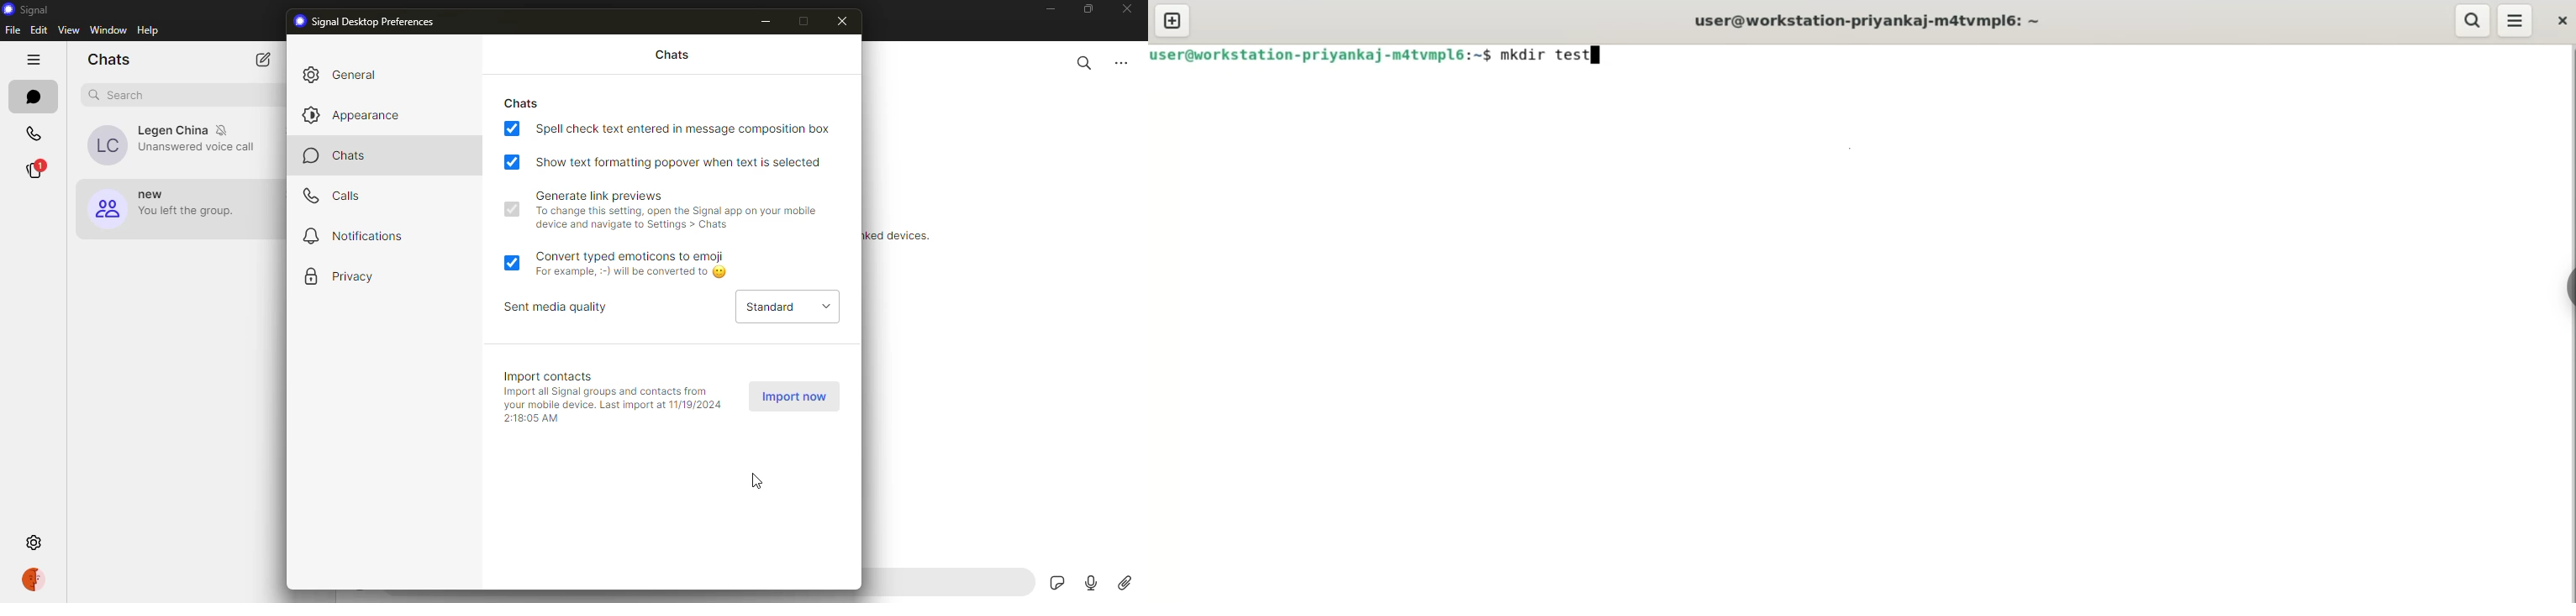  I want to click on spell check, so click(691, 128).